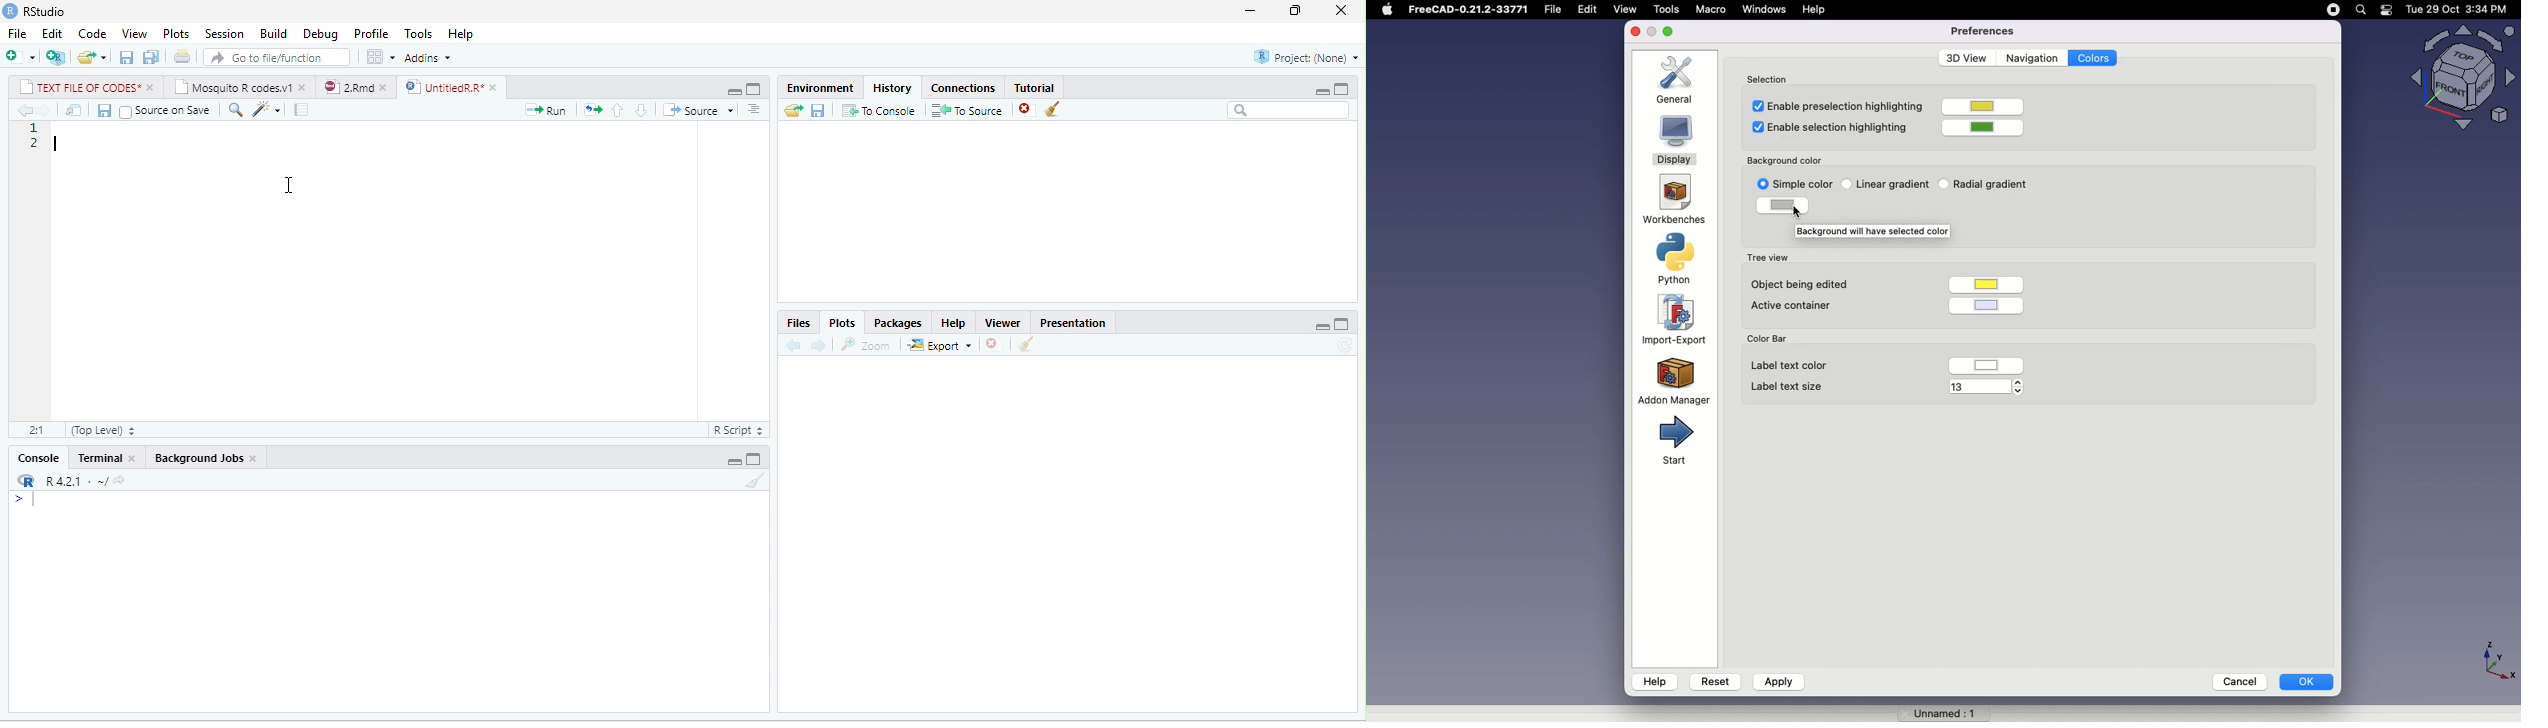  I want to click on resize, so click(1292, 11).